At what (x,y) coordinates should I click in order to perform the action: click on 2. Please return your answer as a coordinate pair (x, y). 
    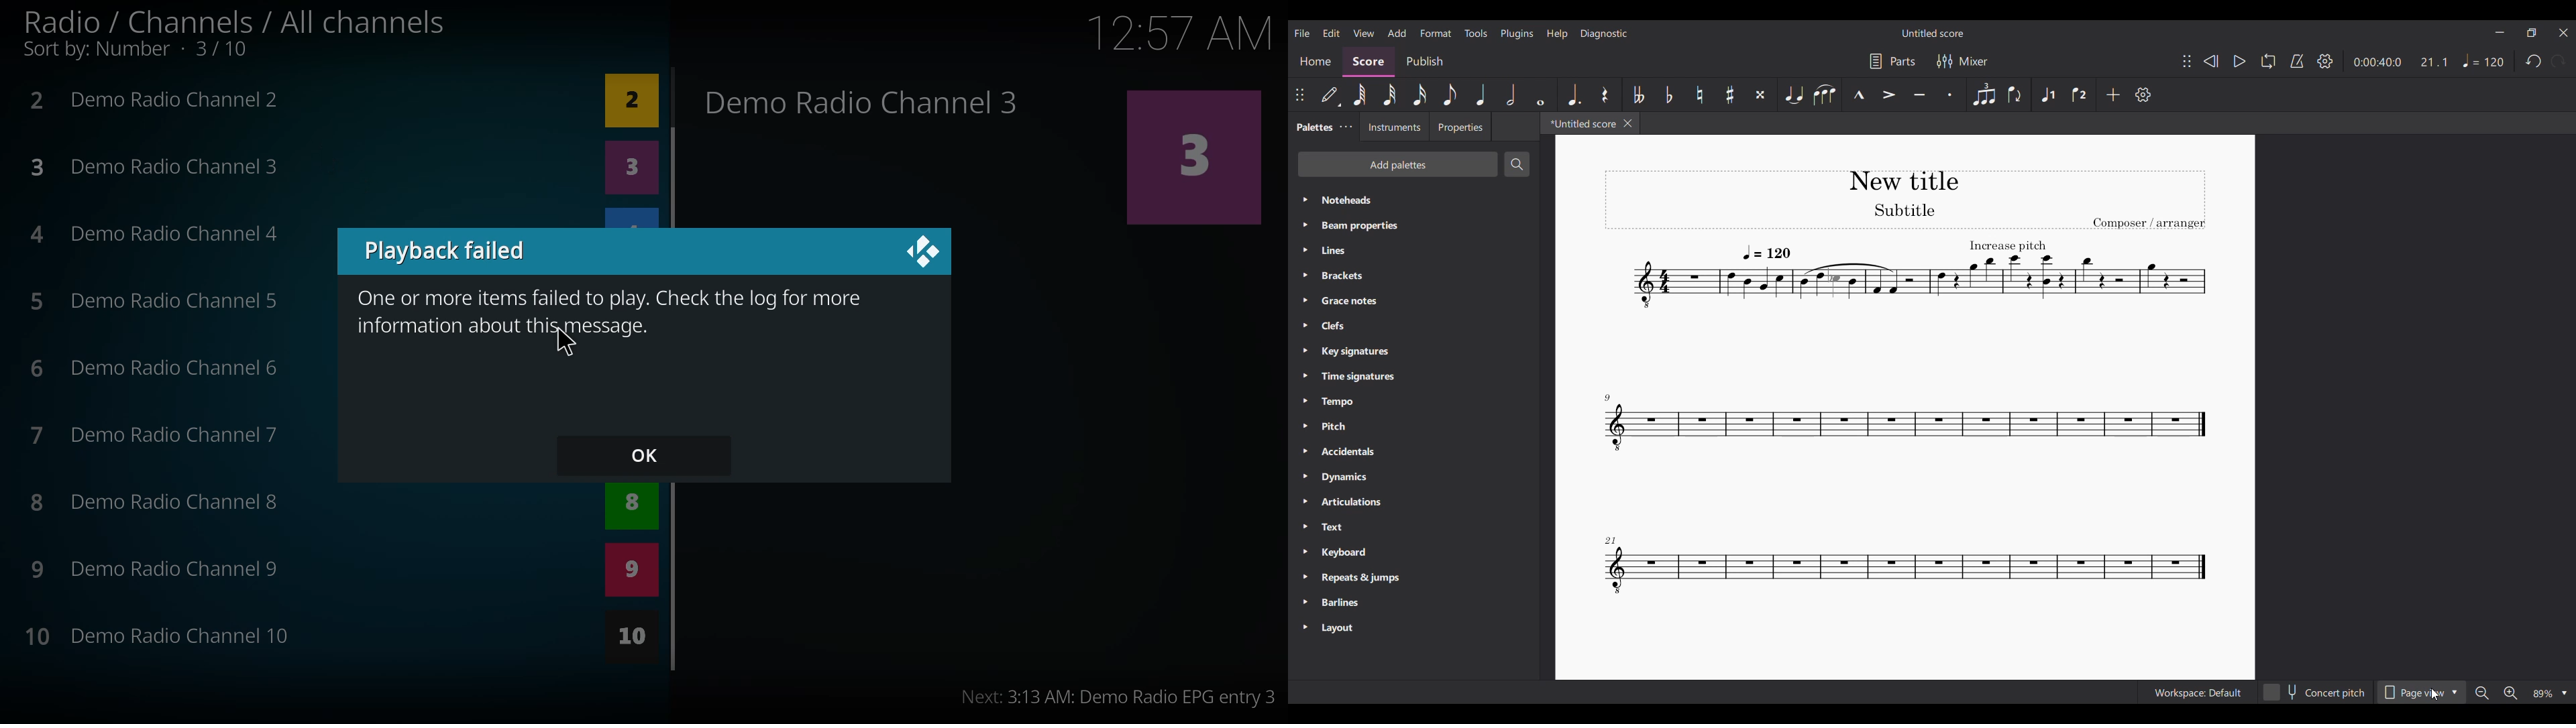
    Looking at the image, I should click on (630, 99).